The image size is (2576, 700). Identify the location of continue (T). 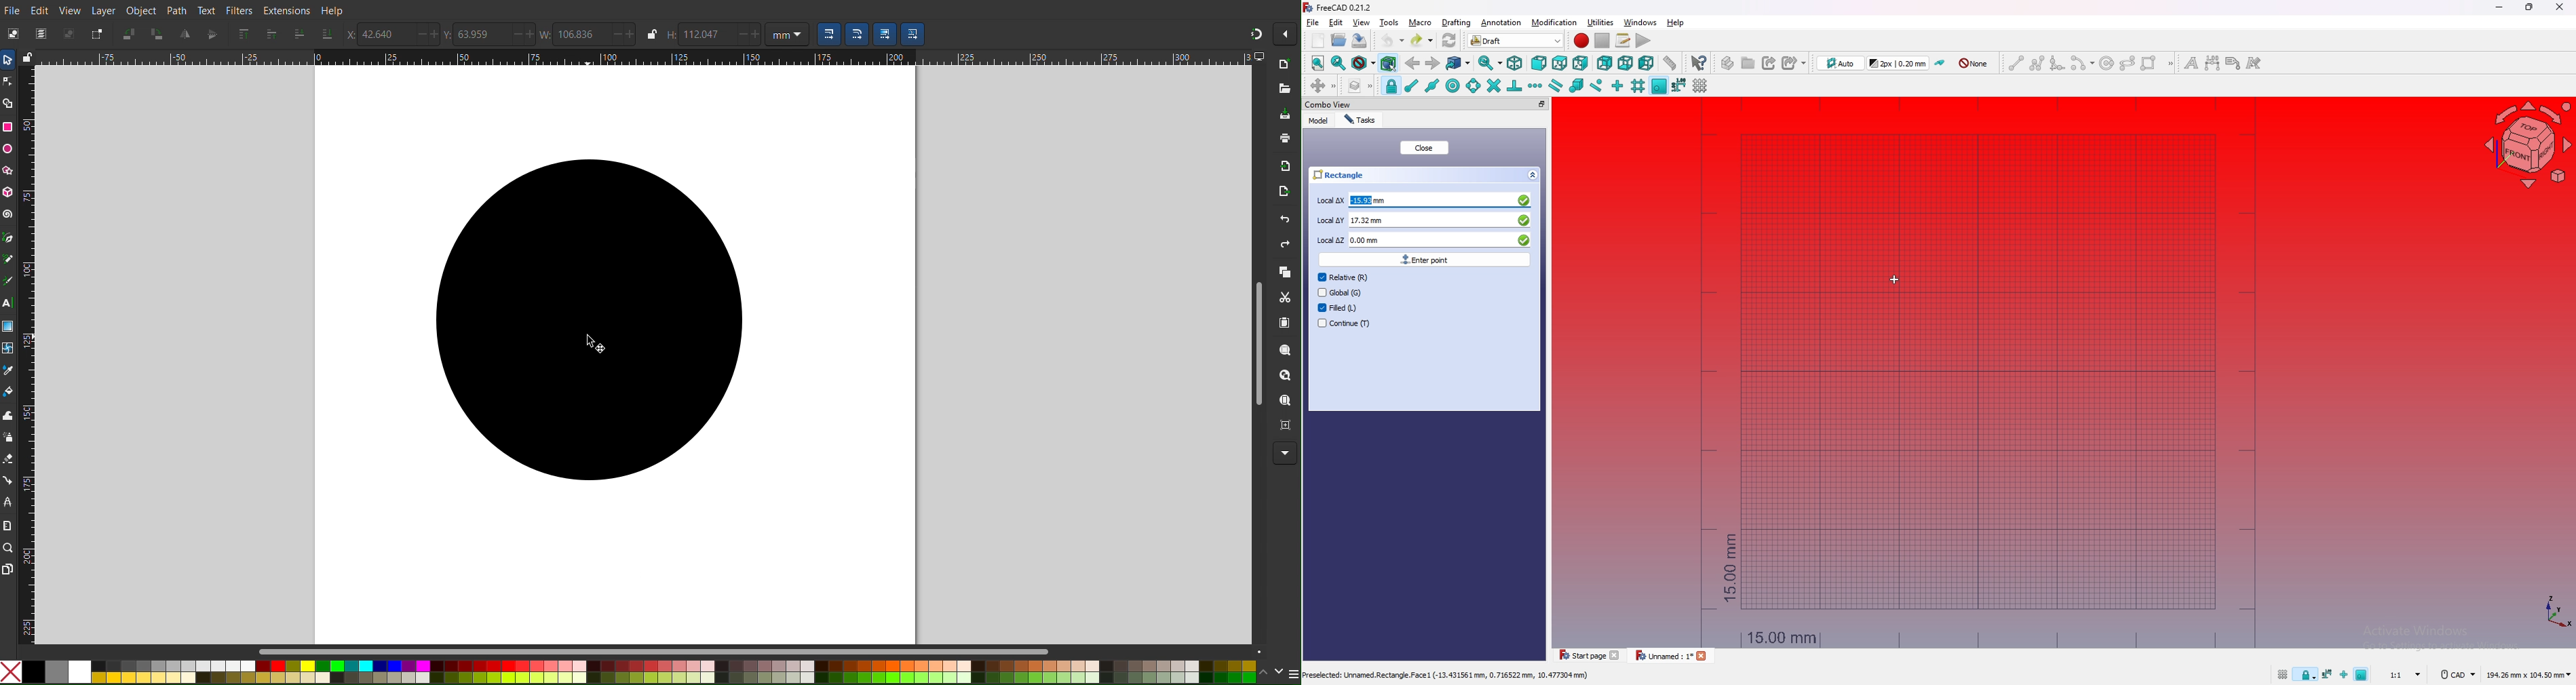
(1344, 323).